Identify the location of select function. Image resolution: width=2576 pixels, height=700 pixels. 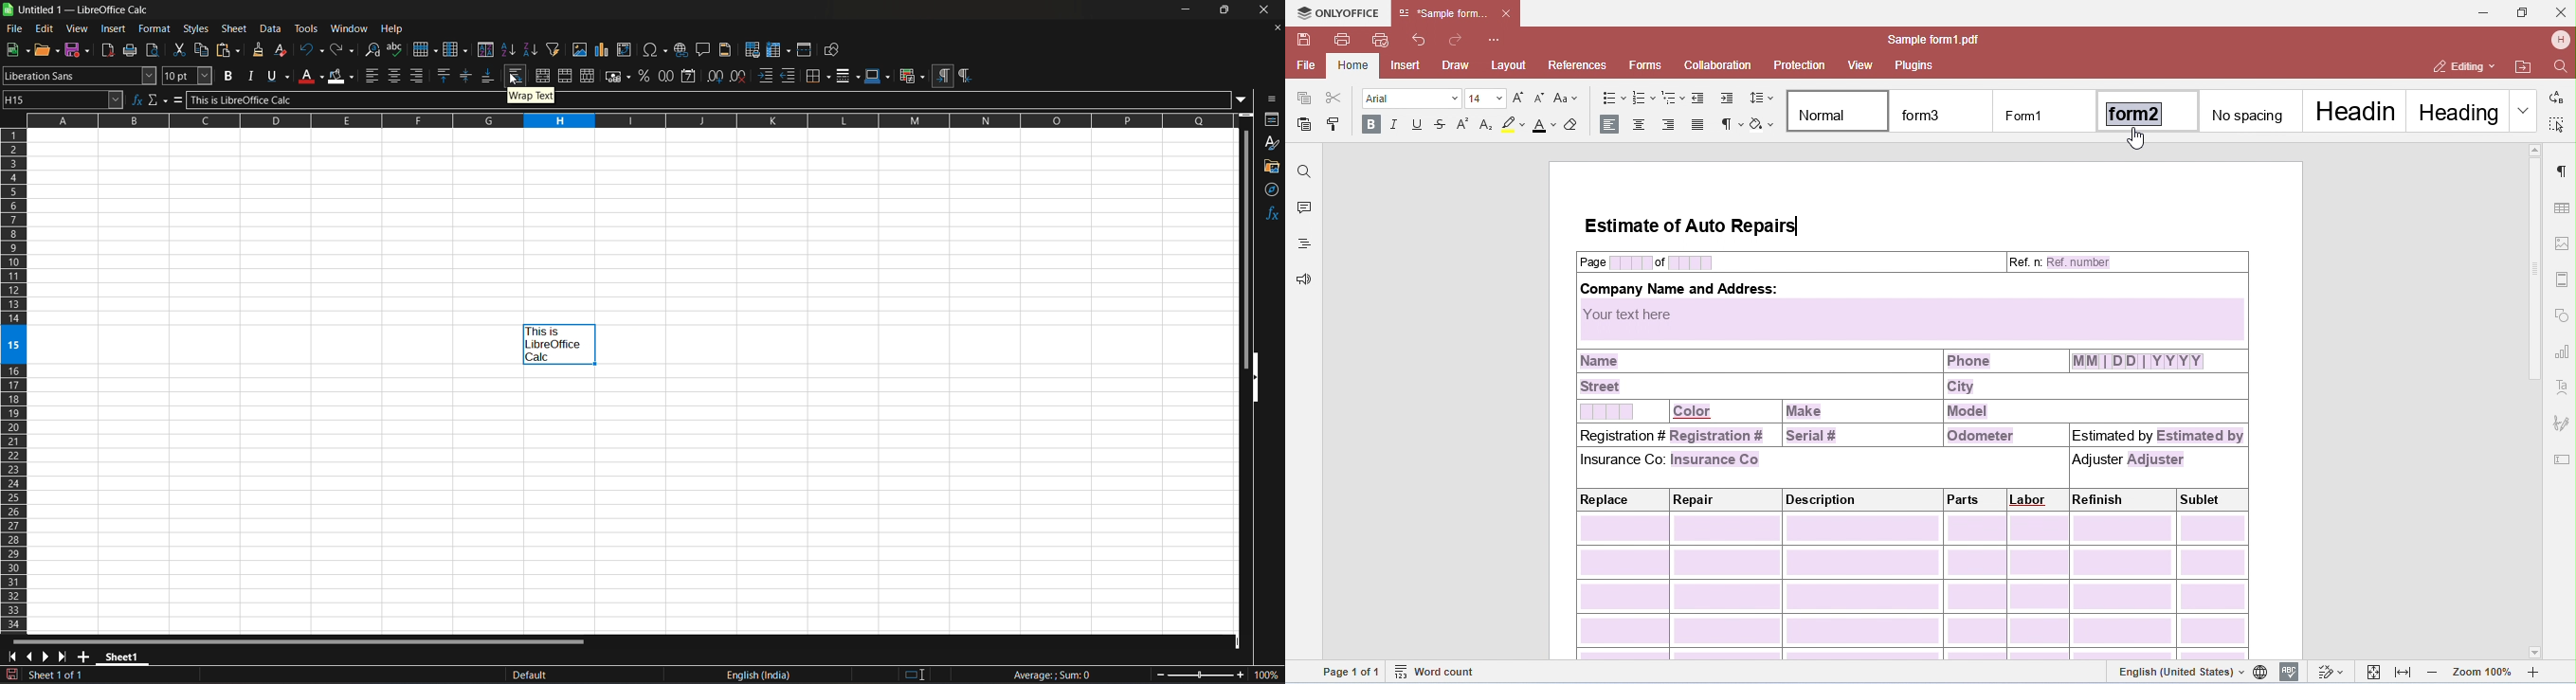
(157, 100).